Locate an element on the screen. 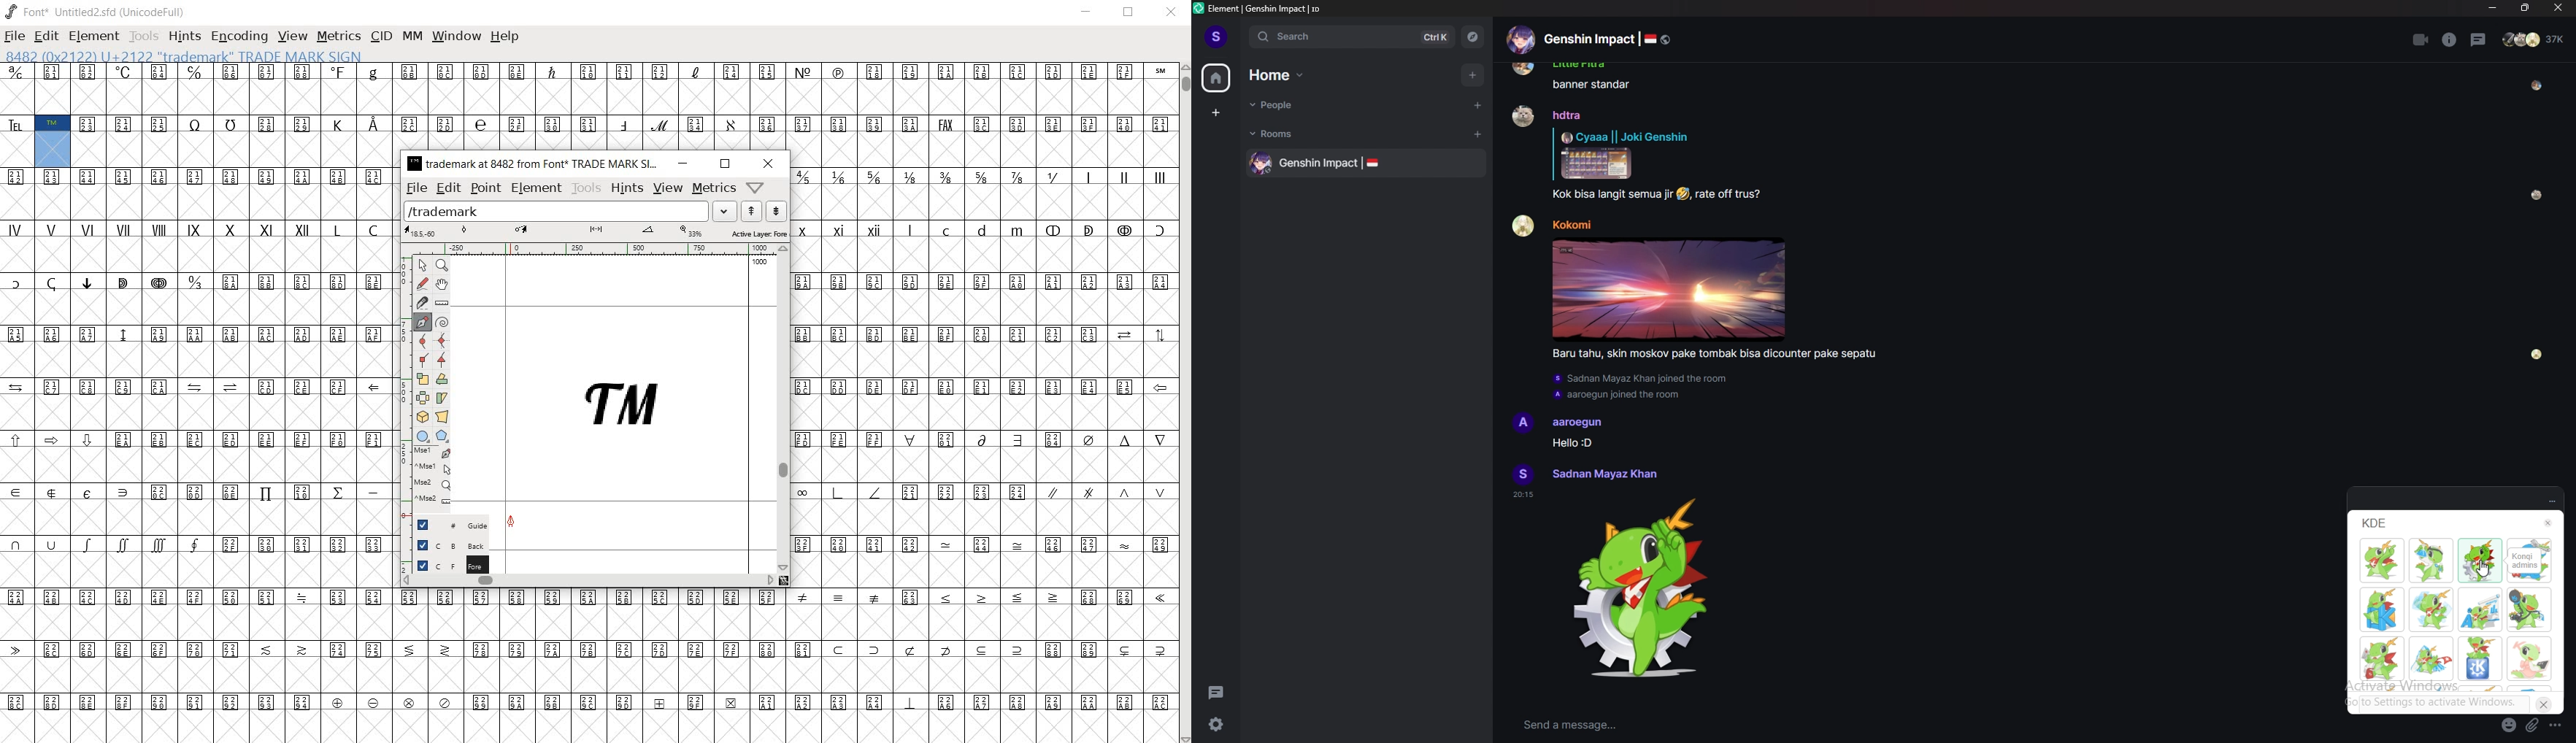 The image size is (2576, 756). Cursor is located at coordinates (2483, 568).